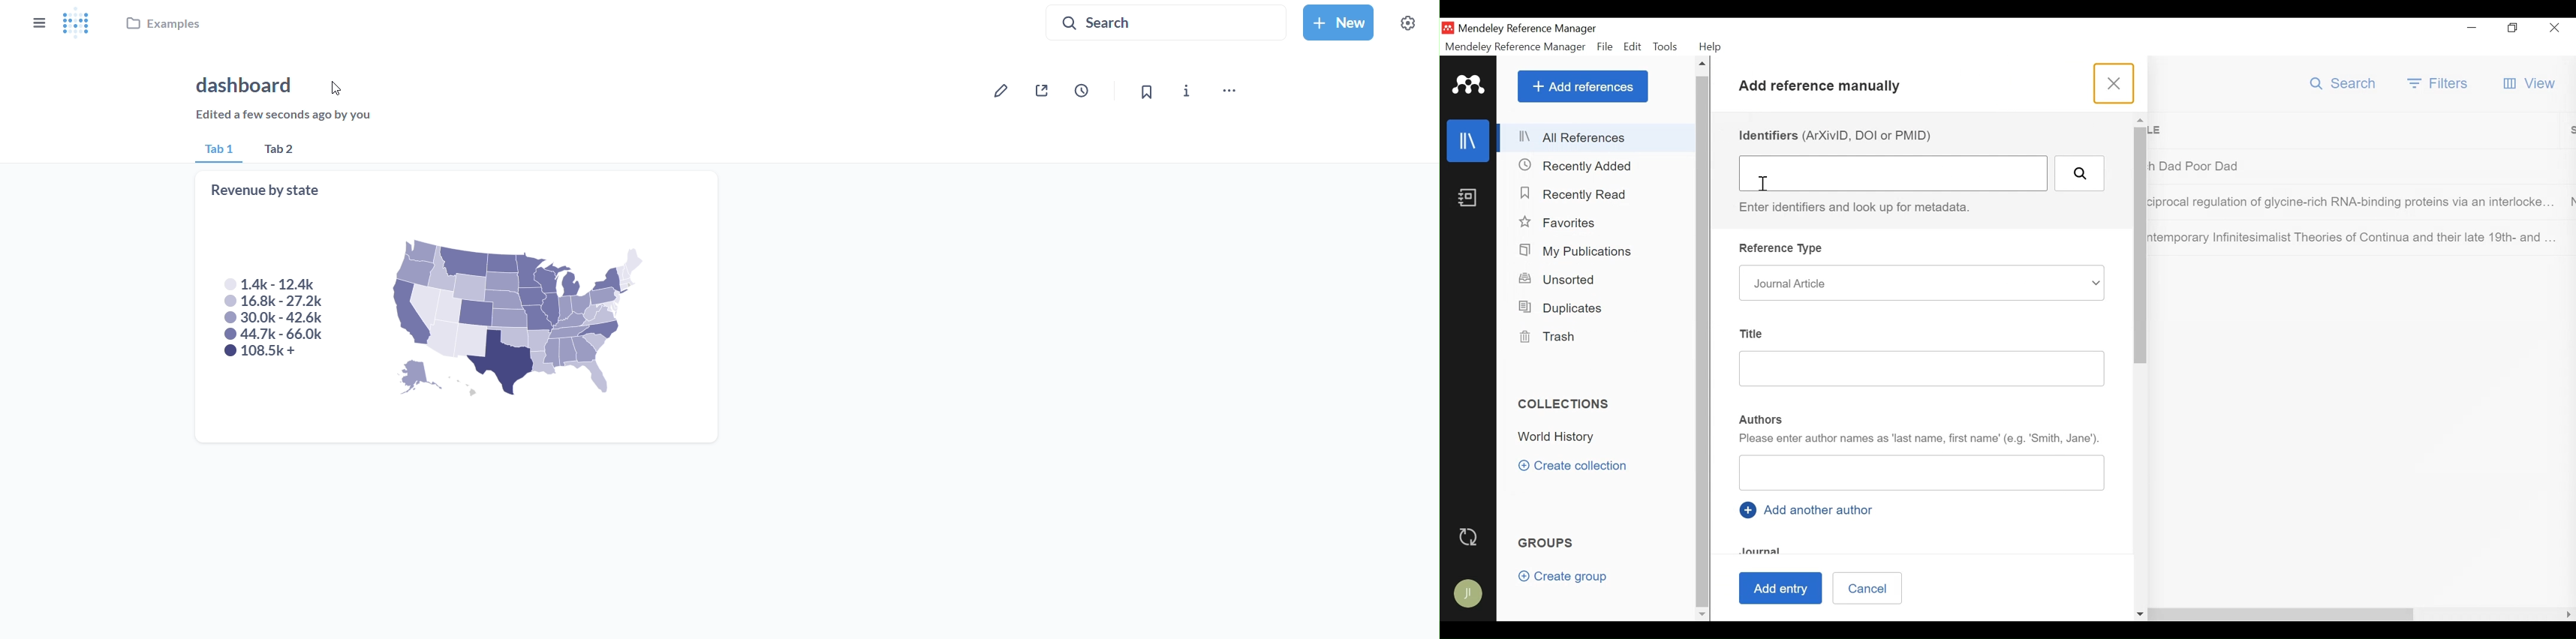 This screenshot has height=644, width=2576. What do you see at coordinates (1405, 22) in the screenshot?
I see `settings` at bounding box center [1405, 22].